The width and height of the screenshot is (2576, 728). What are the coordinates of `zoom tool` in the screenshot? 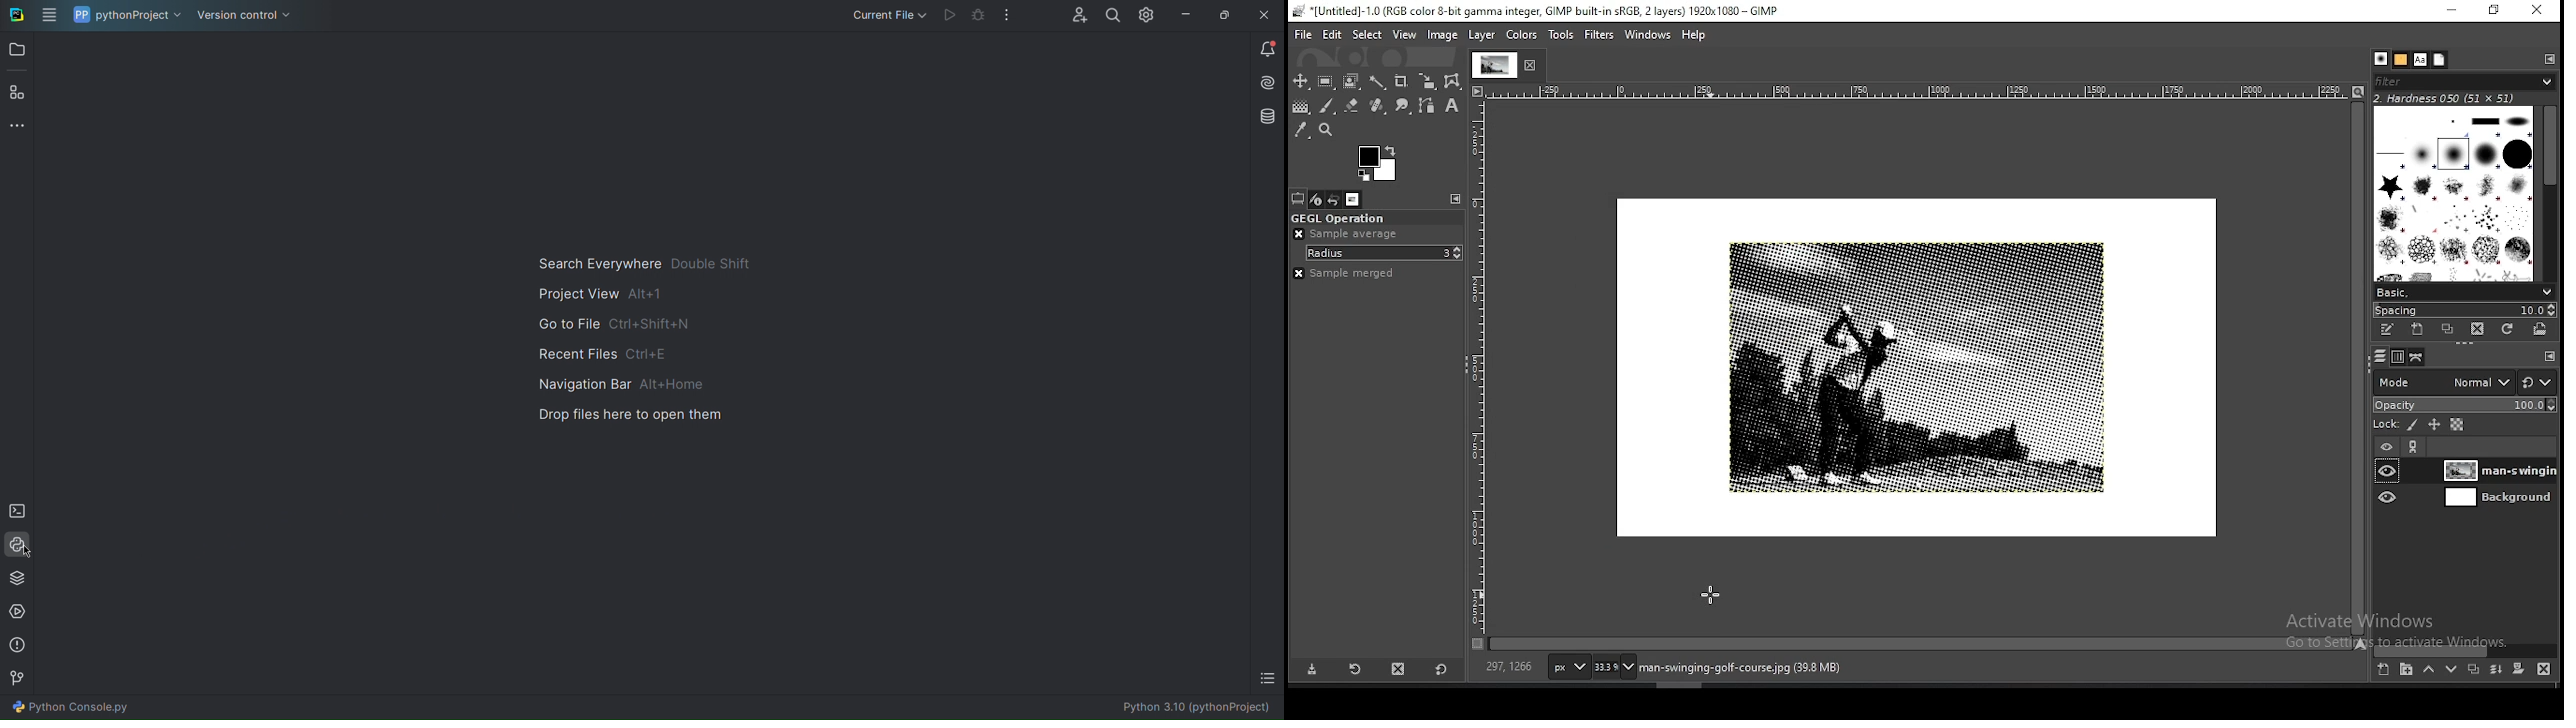 It's located at (1325, 129).